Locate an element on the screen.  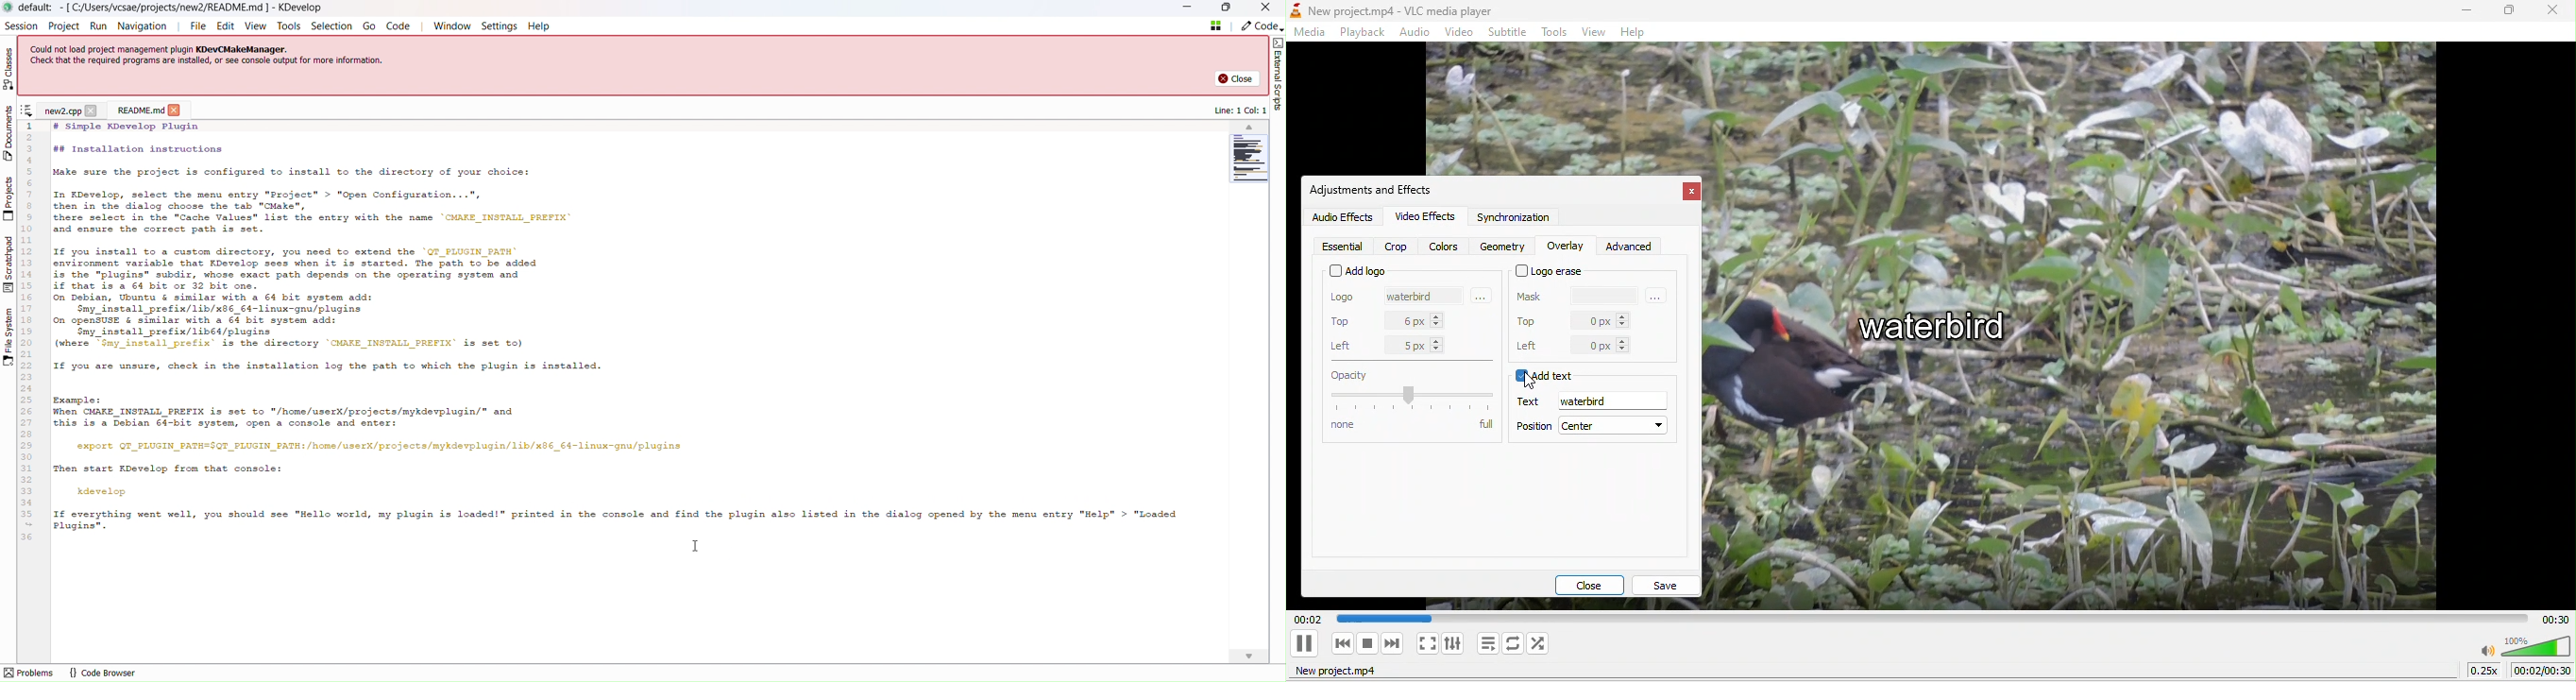
video effects is located at coordinates (1427, 216).